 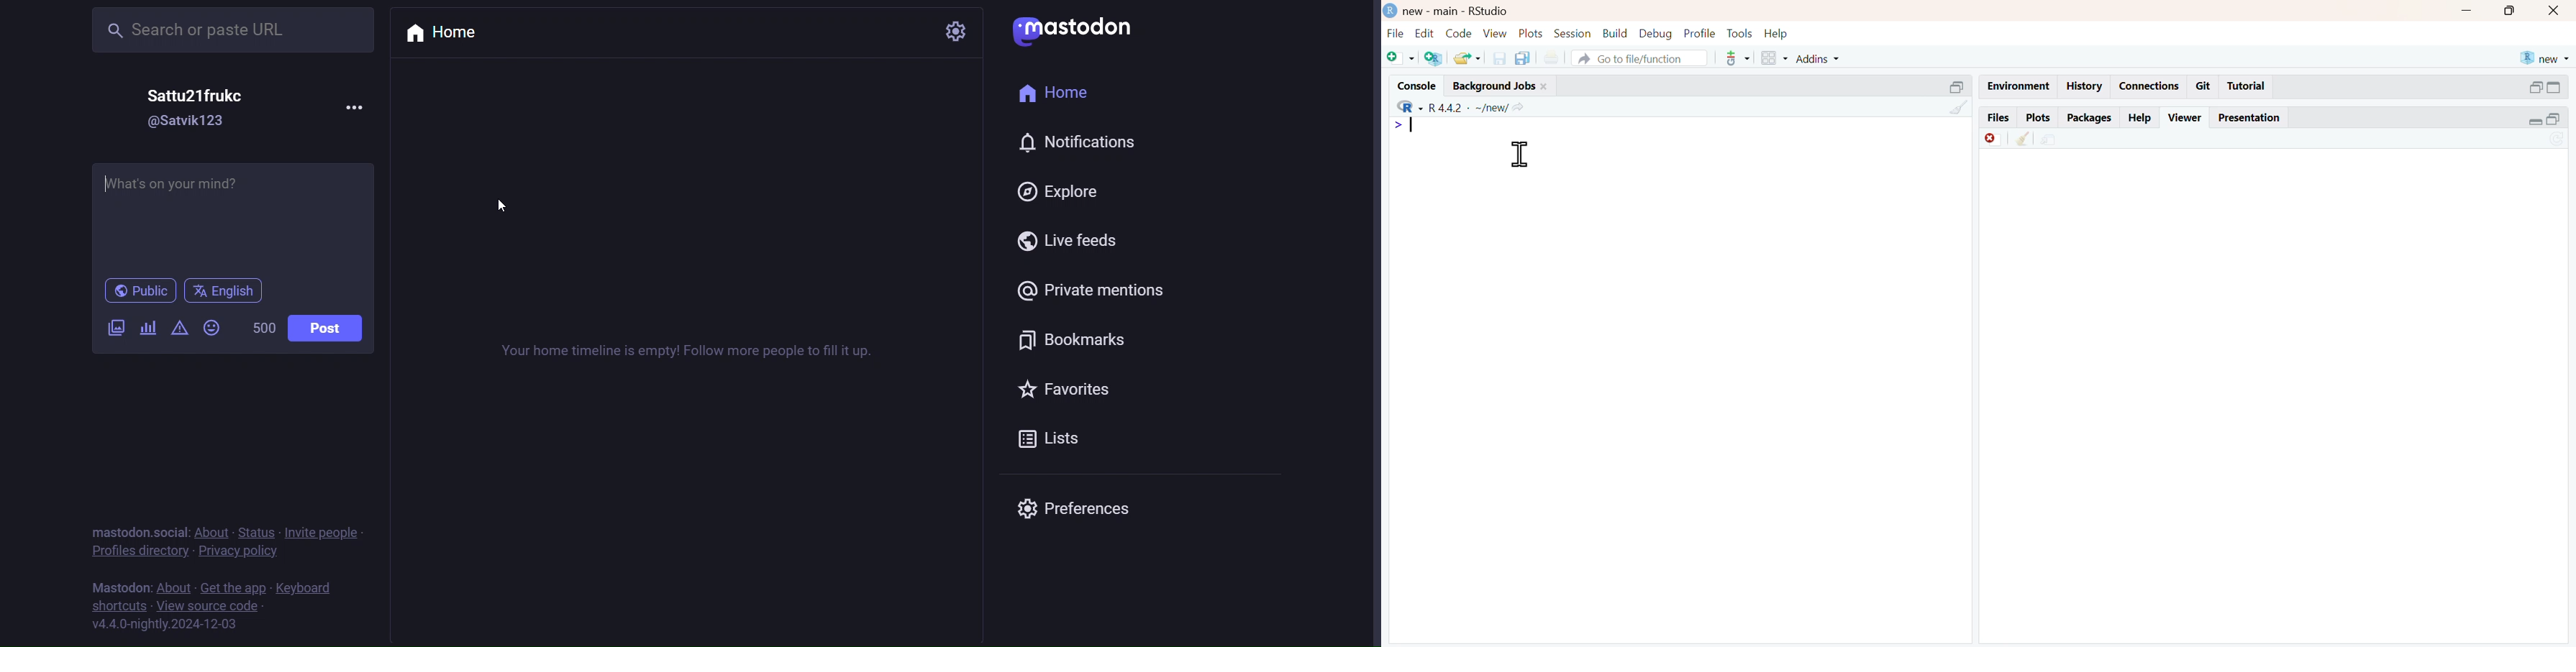 What do you see at coordinates (2547, 59) in the screenshot?
I see `new` at bounding box center [2547, 59].